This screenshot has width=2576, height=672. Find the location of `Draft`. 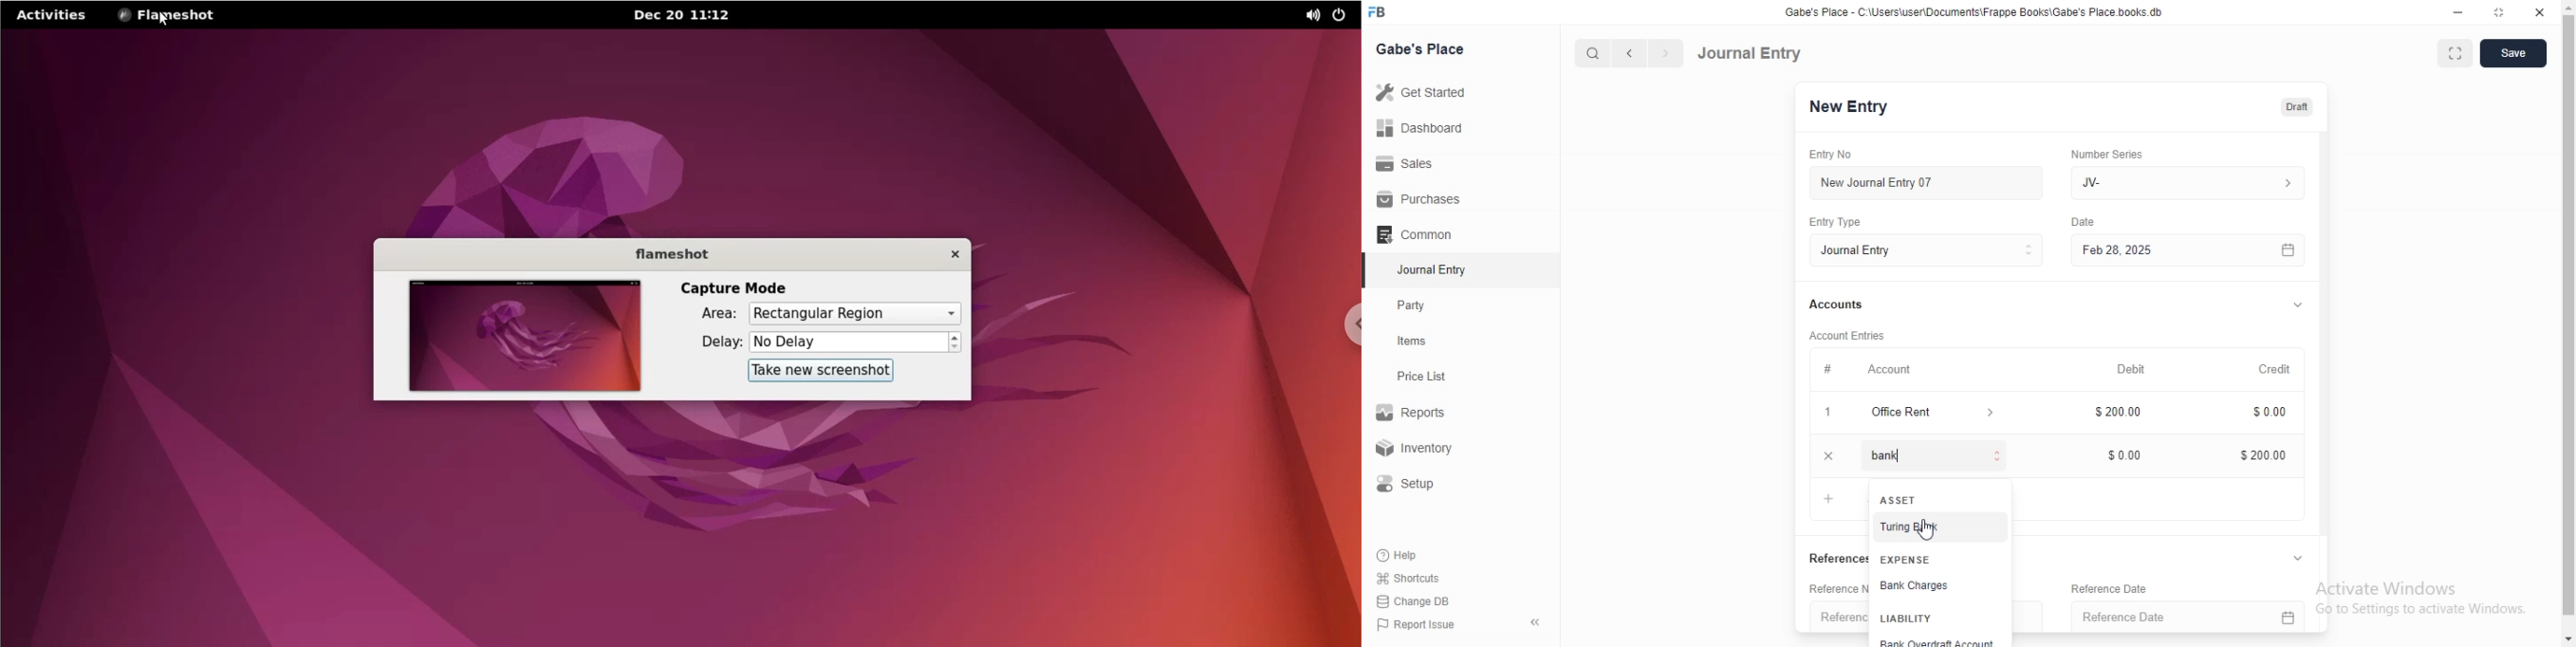

Draft is located at coordinates (2304, 107).